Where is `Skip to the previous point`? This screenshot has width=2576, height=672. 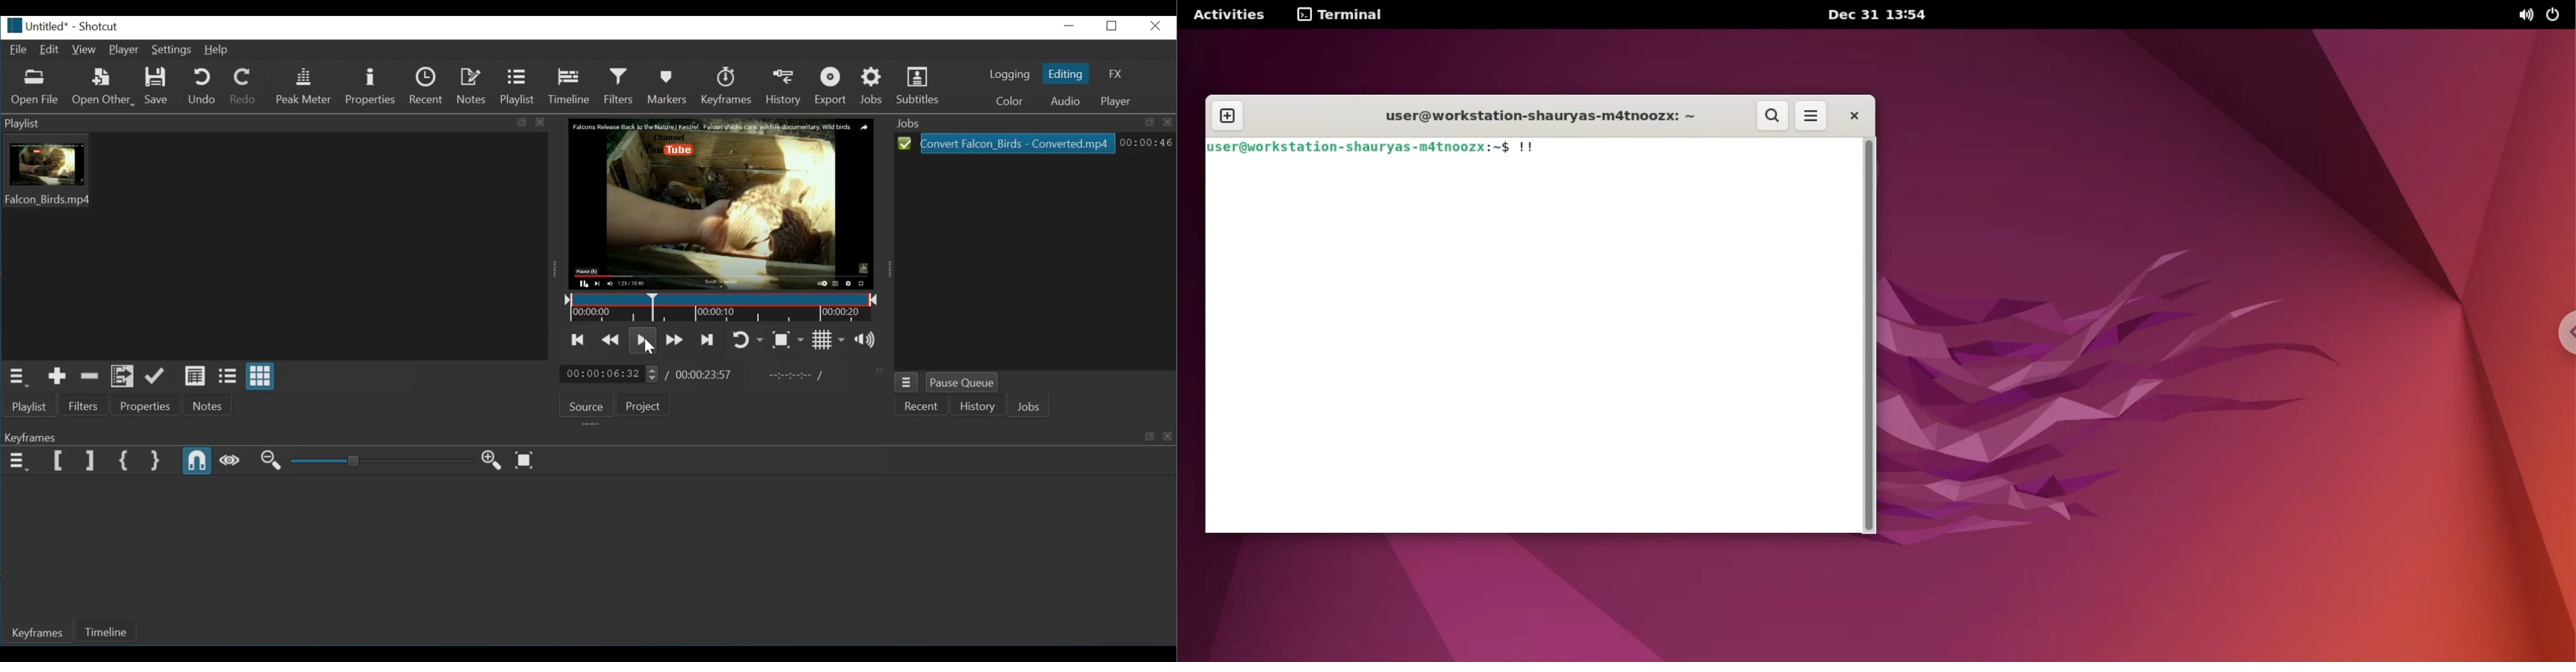
Skip to the previous point is located at coordinates (578, 340).